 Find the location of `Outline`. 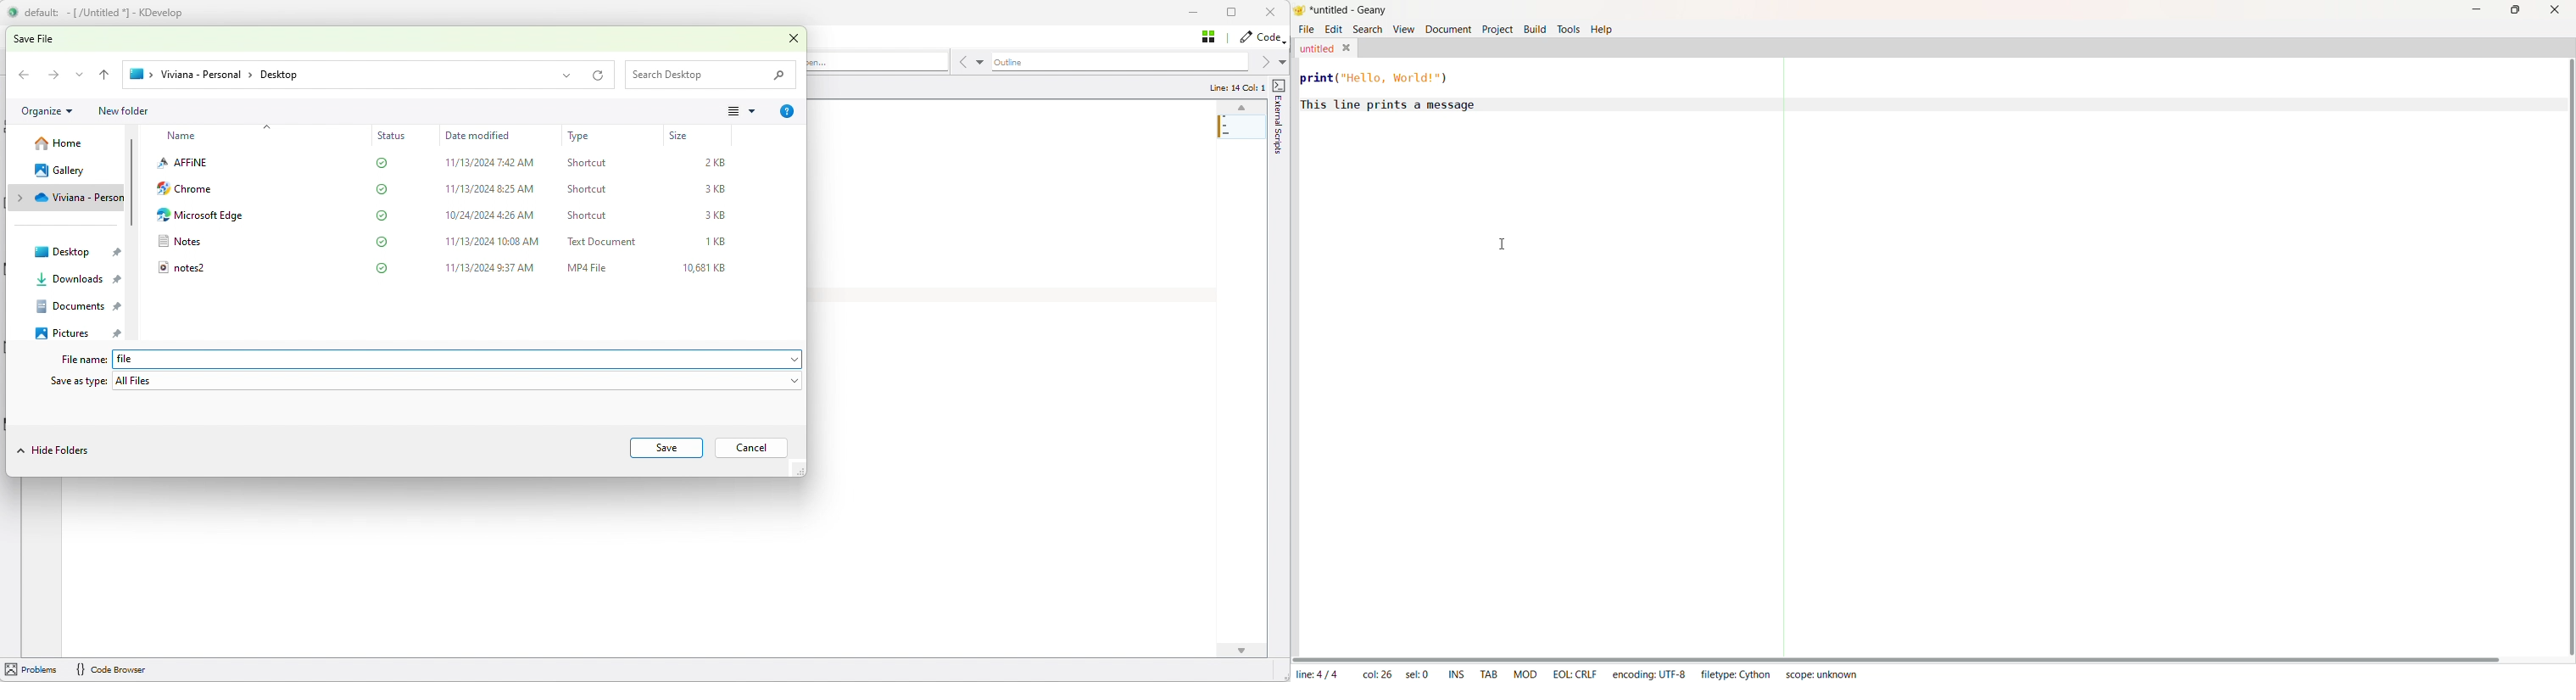

Outline is located at coordinates (1139, 62).